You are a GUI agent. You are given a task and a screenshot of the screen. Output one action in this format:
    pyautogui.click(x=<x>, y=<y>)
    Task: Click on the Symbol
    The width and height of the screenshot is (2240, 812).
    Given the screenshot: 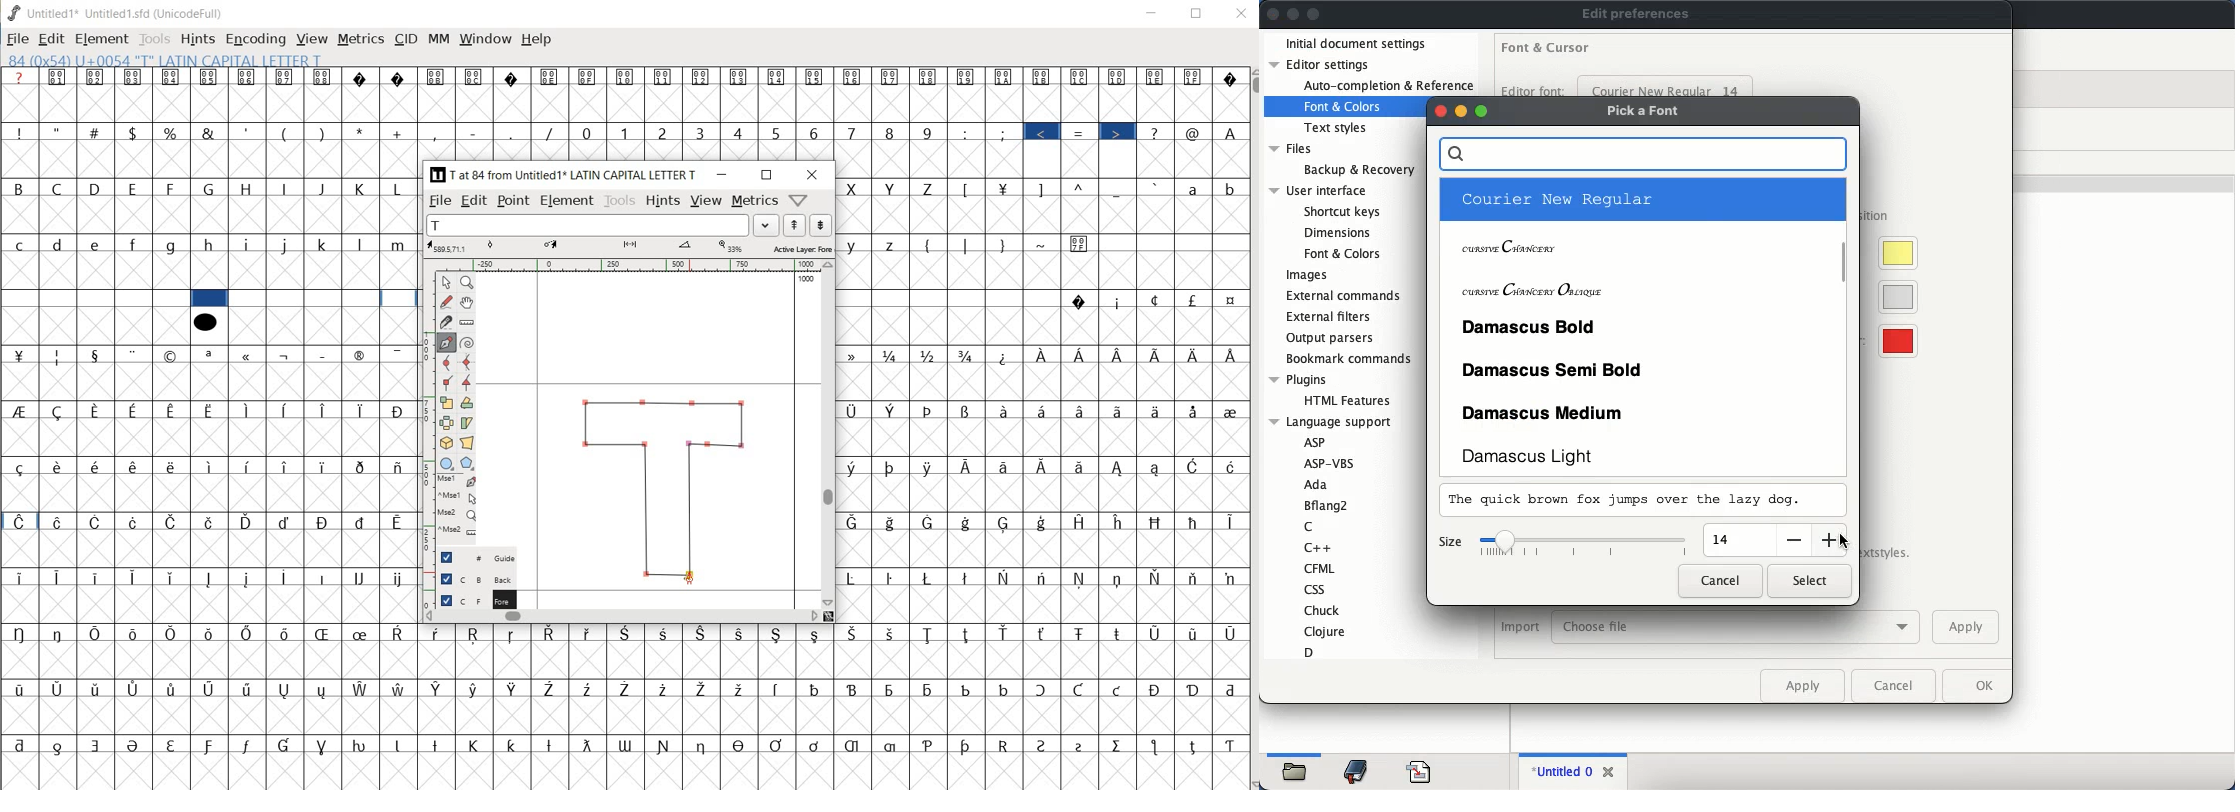 What is the action you would take?
    pyautogui.click(x=628, y=632)
    